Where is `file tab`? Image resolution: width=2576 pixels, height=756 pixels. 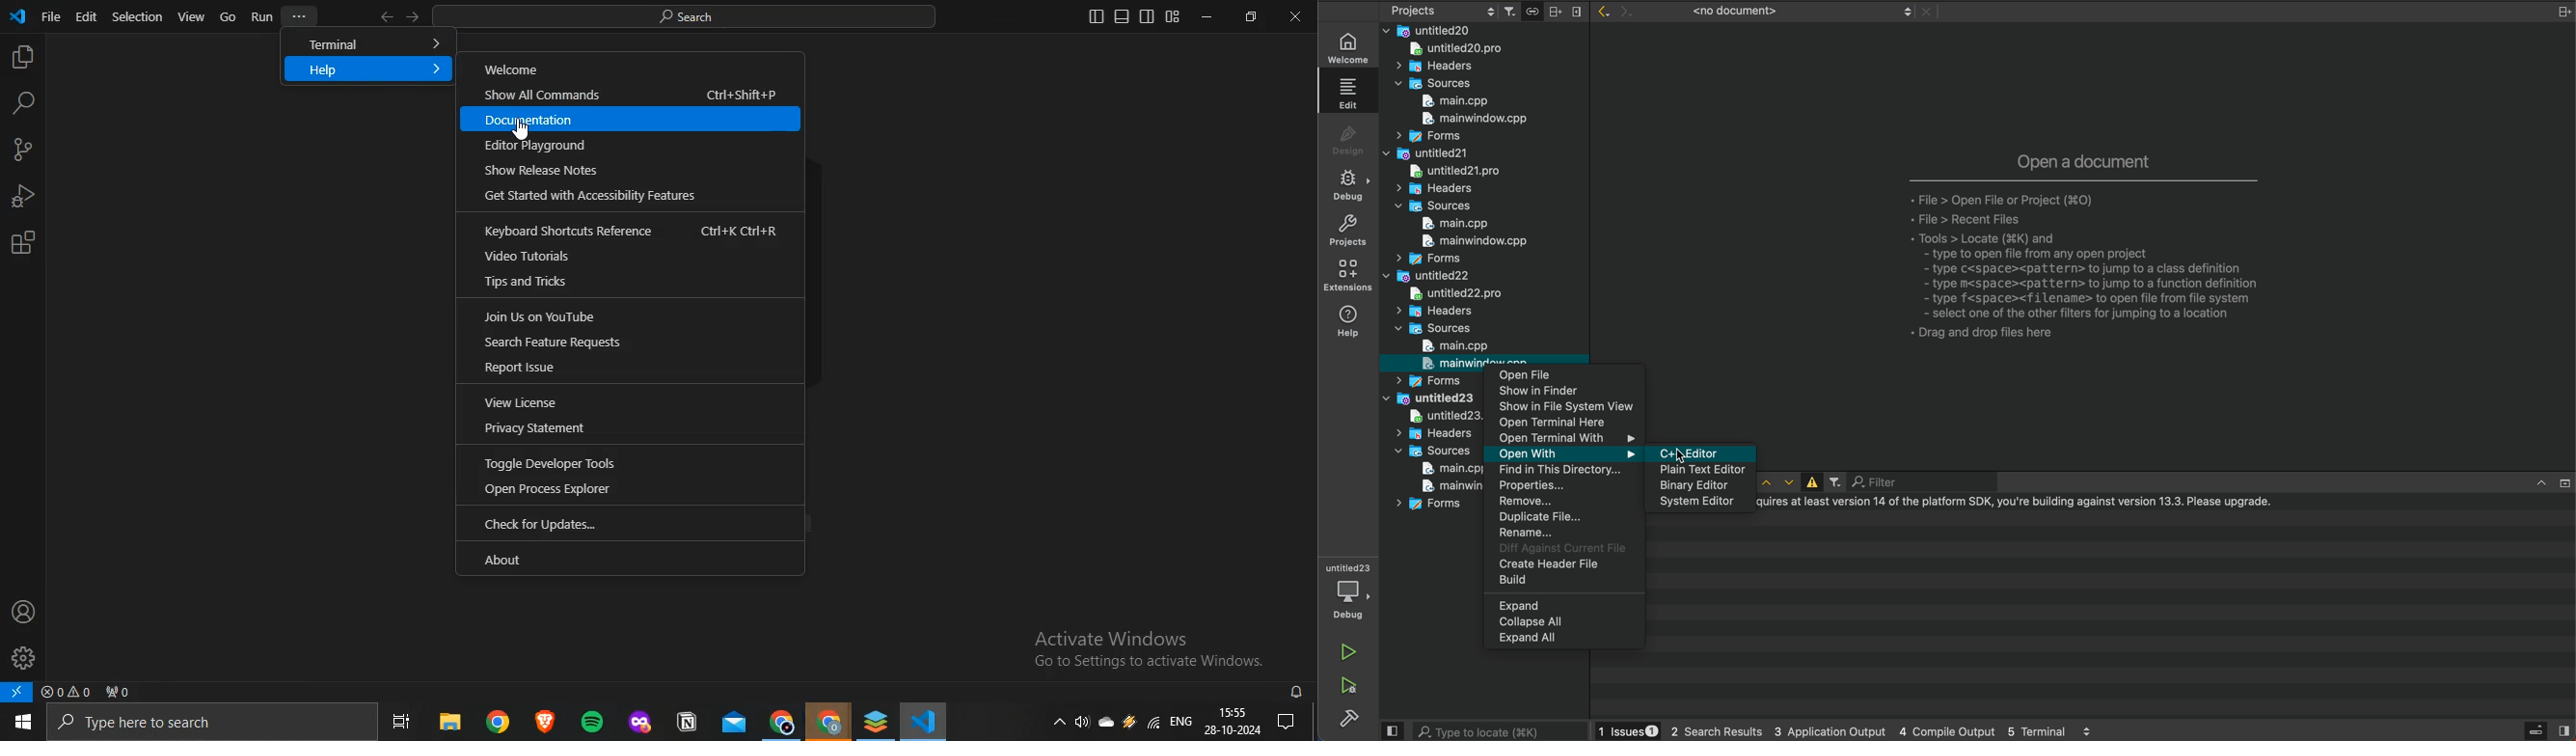 file tab is located at coordinates (1783, 12).